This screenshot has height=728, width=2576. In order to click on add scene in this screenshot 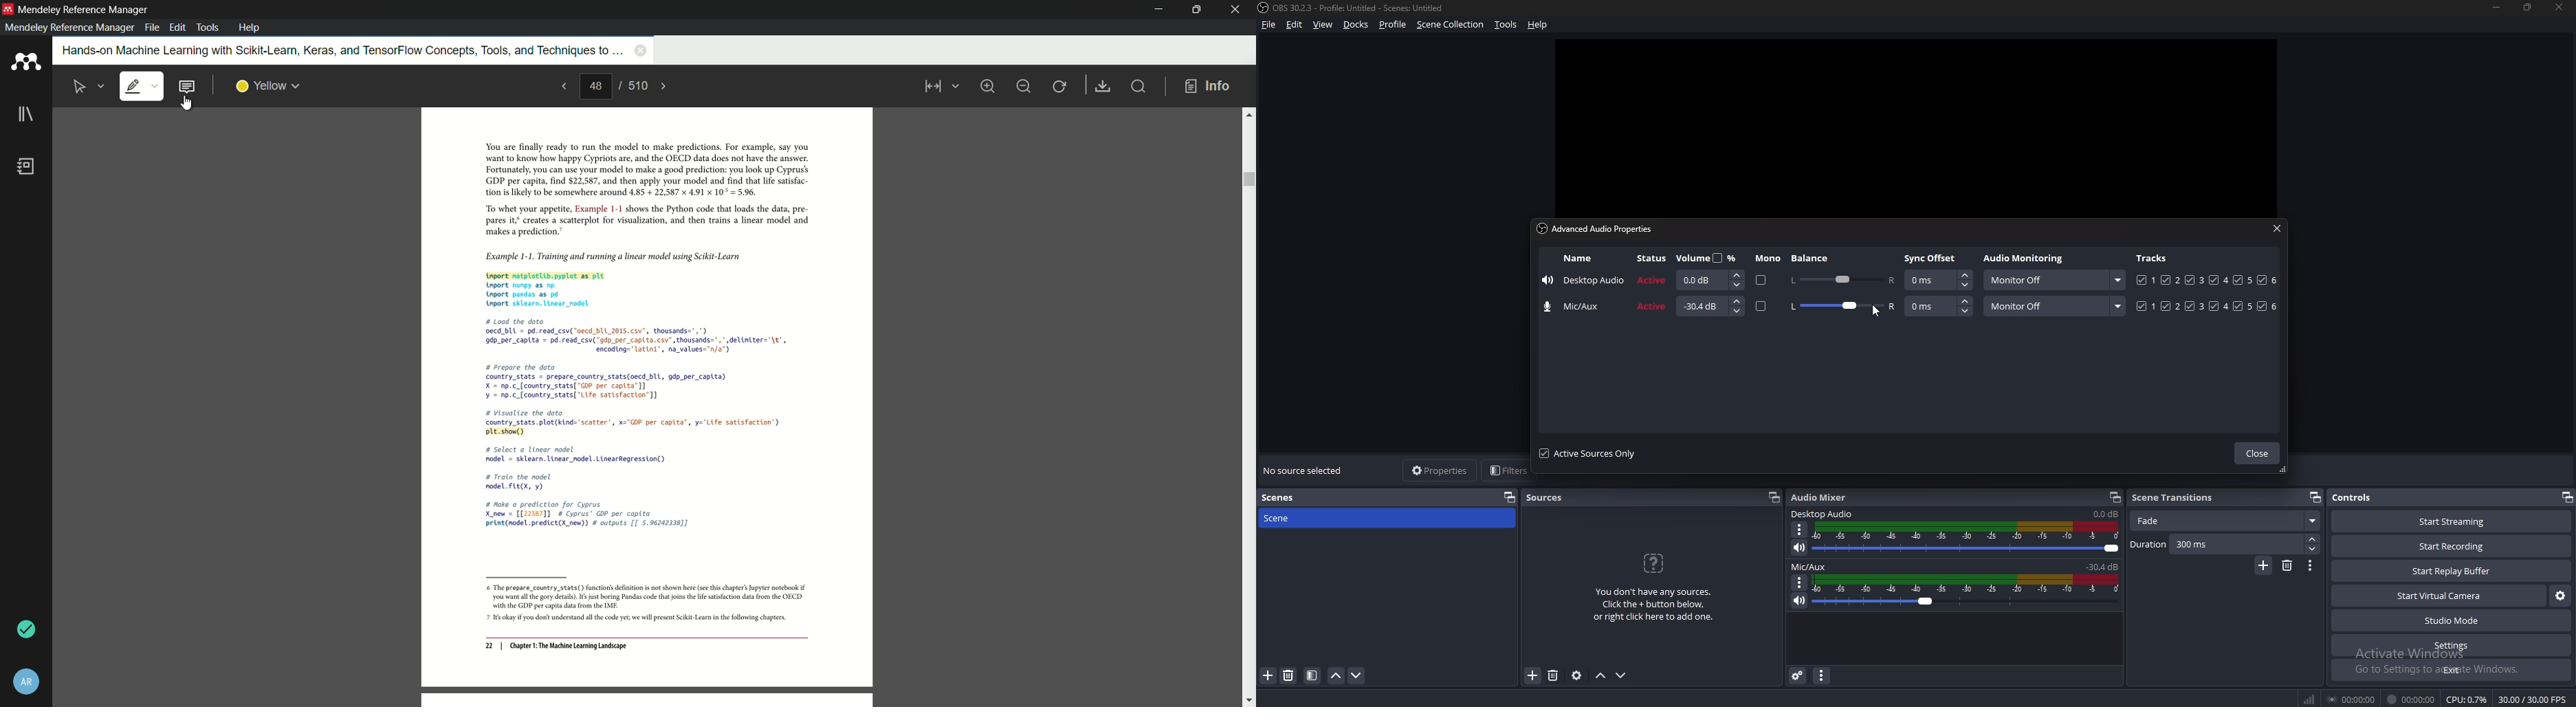, I will do `click(1268, 675)`.